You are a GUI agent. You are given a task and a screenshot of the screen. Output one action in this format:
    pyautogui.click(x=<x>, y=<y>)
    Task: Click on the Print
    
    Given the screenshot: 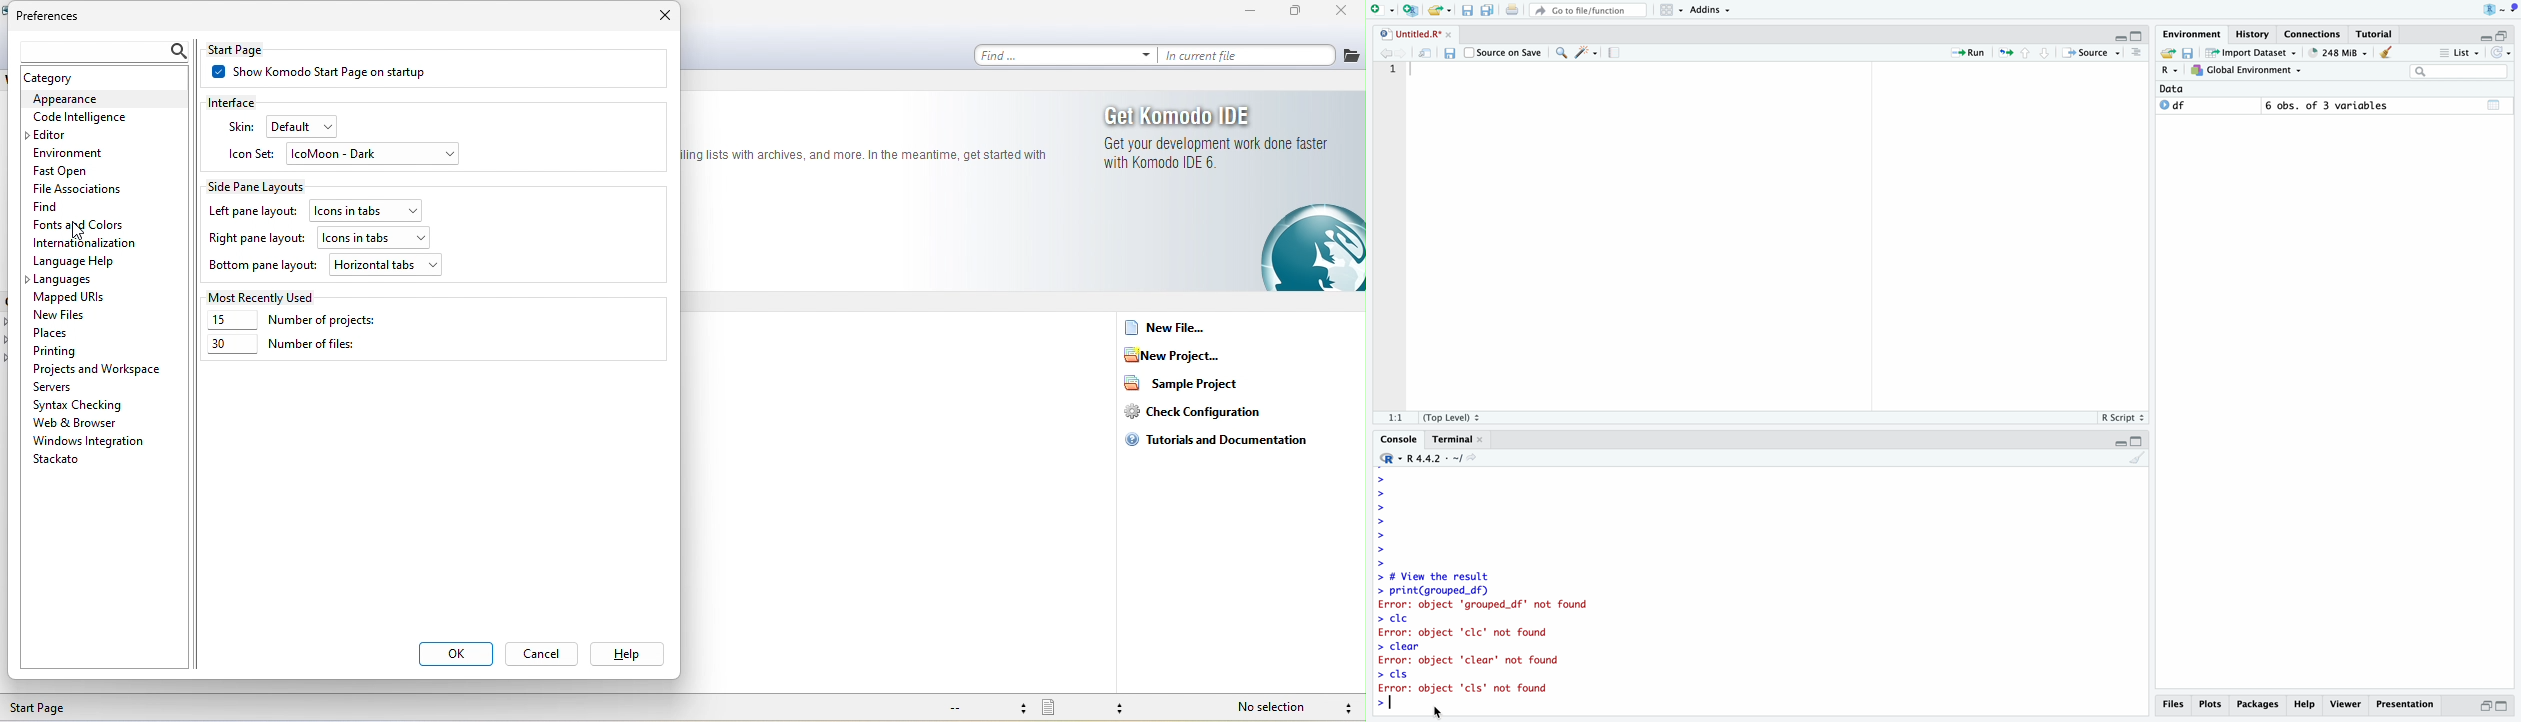 What is the action you would take?
    pyautogui.click(x=1512, y=10)
    